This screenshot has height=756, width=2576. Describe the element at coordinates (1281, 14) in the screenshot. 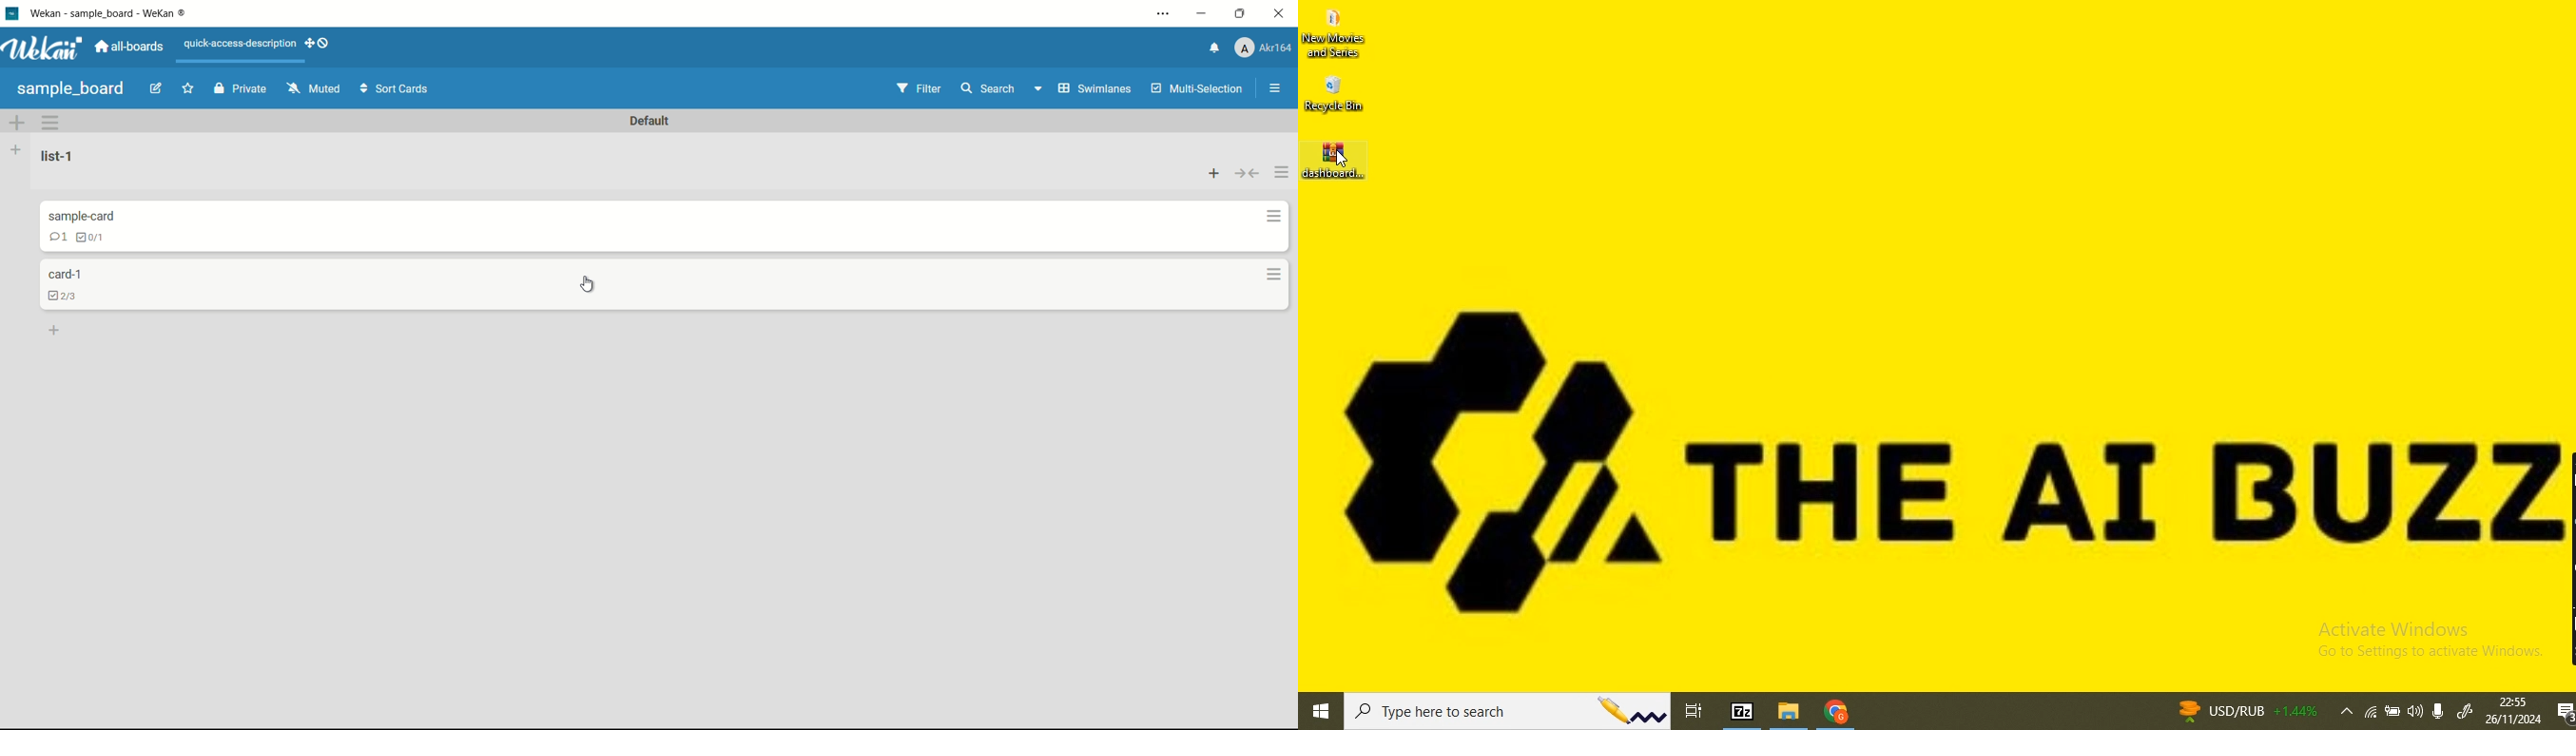

I see `close app` at that location.